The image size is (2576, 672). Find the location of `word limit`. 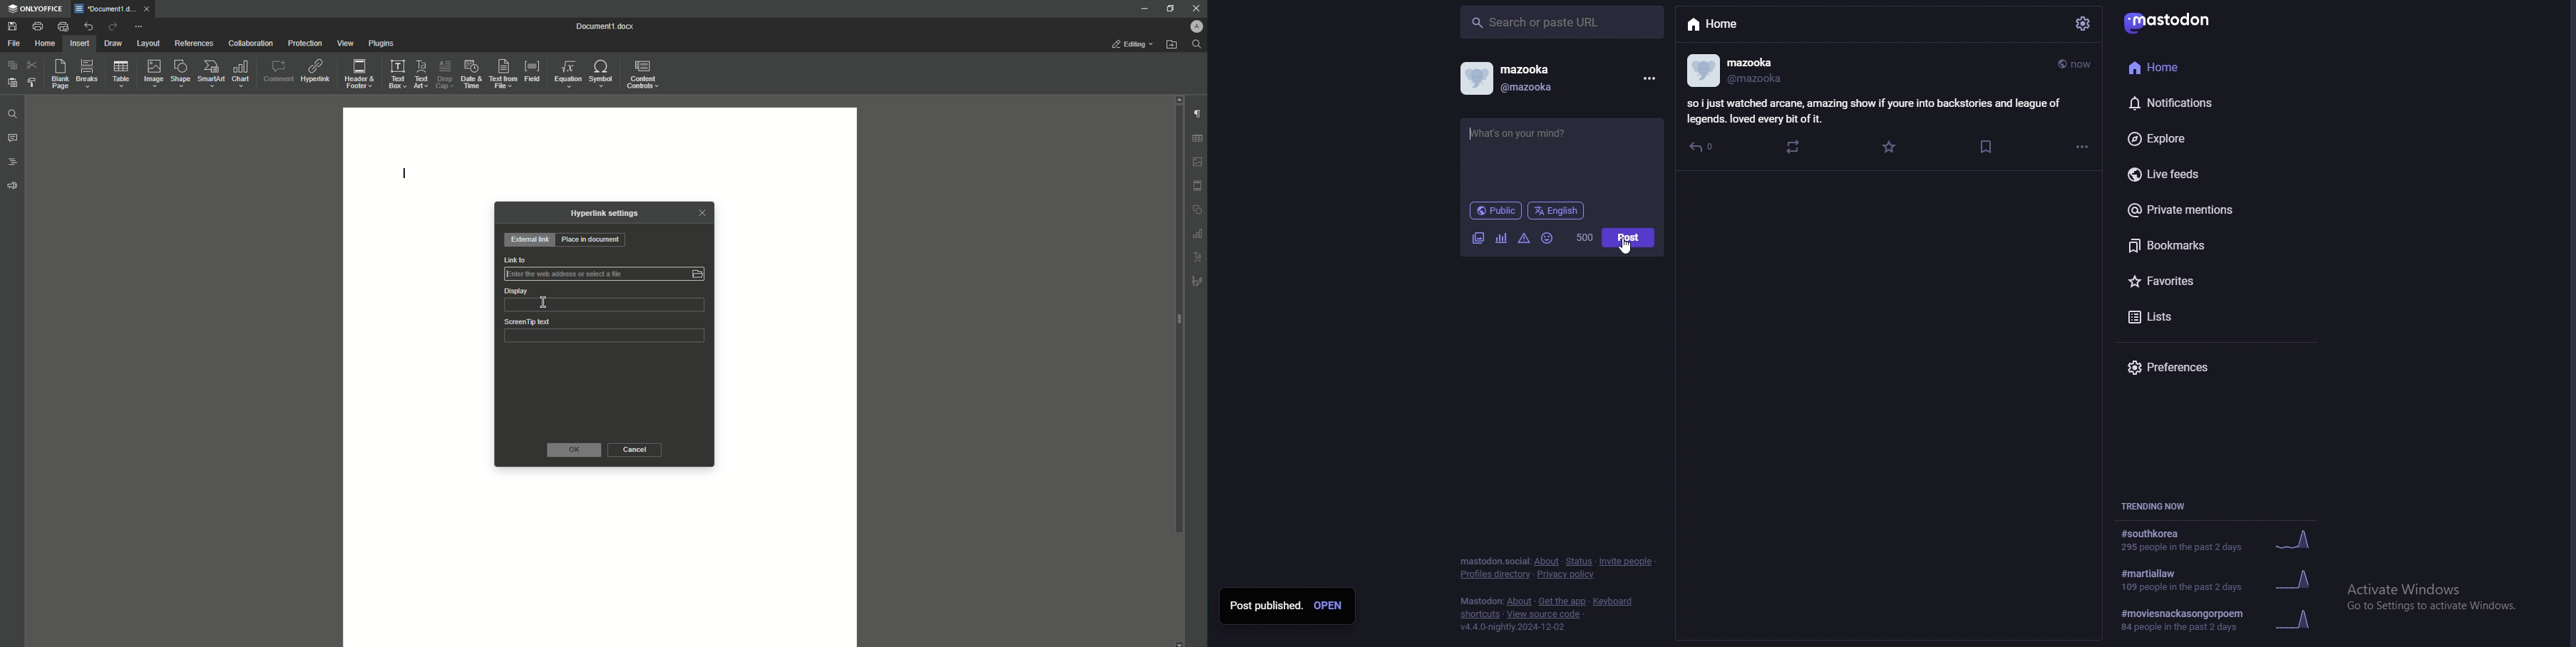

word limit is located at coordinates (1584, 237).